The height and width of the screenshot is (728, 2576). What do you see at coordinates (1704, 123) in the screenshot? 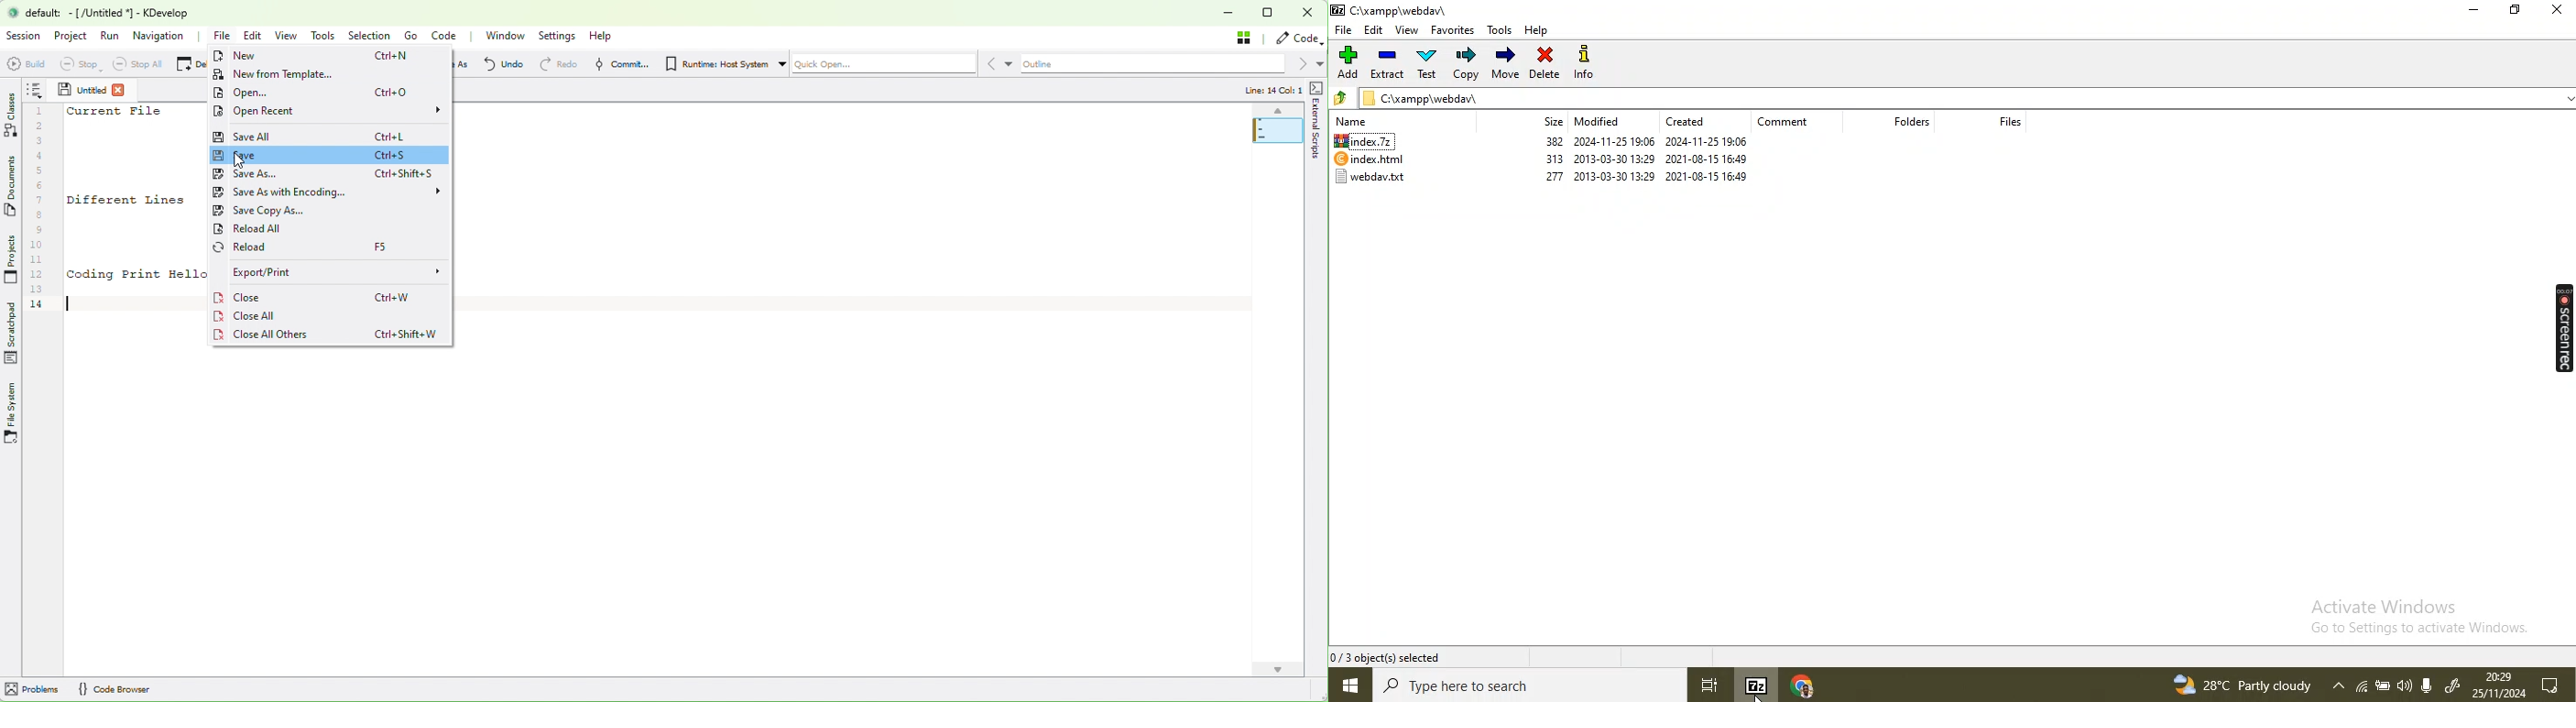
I see `created` at bounding box center [1704, 123].